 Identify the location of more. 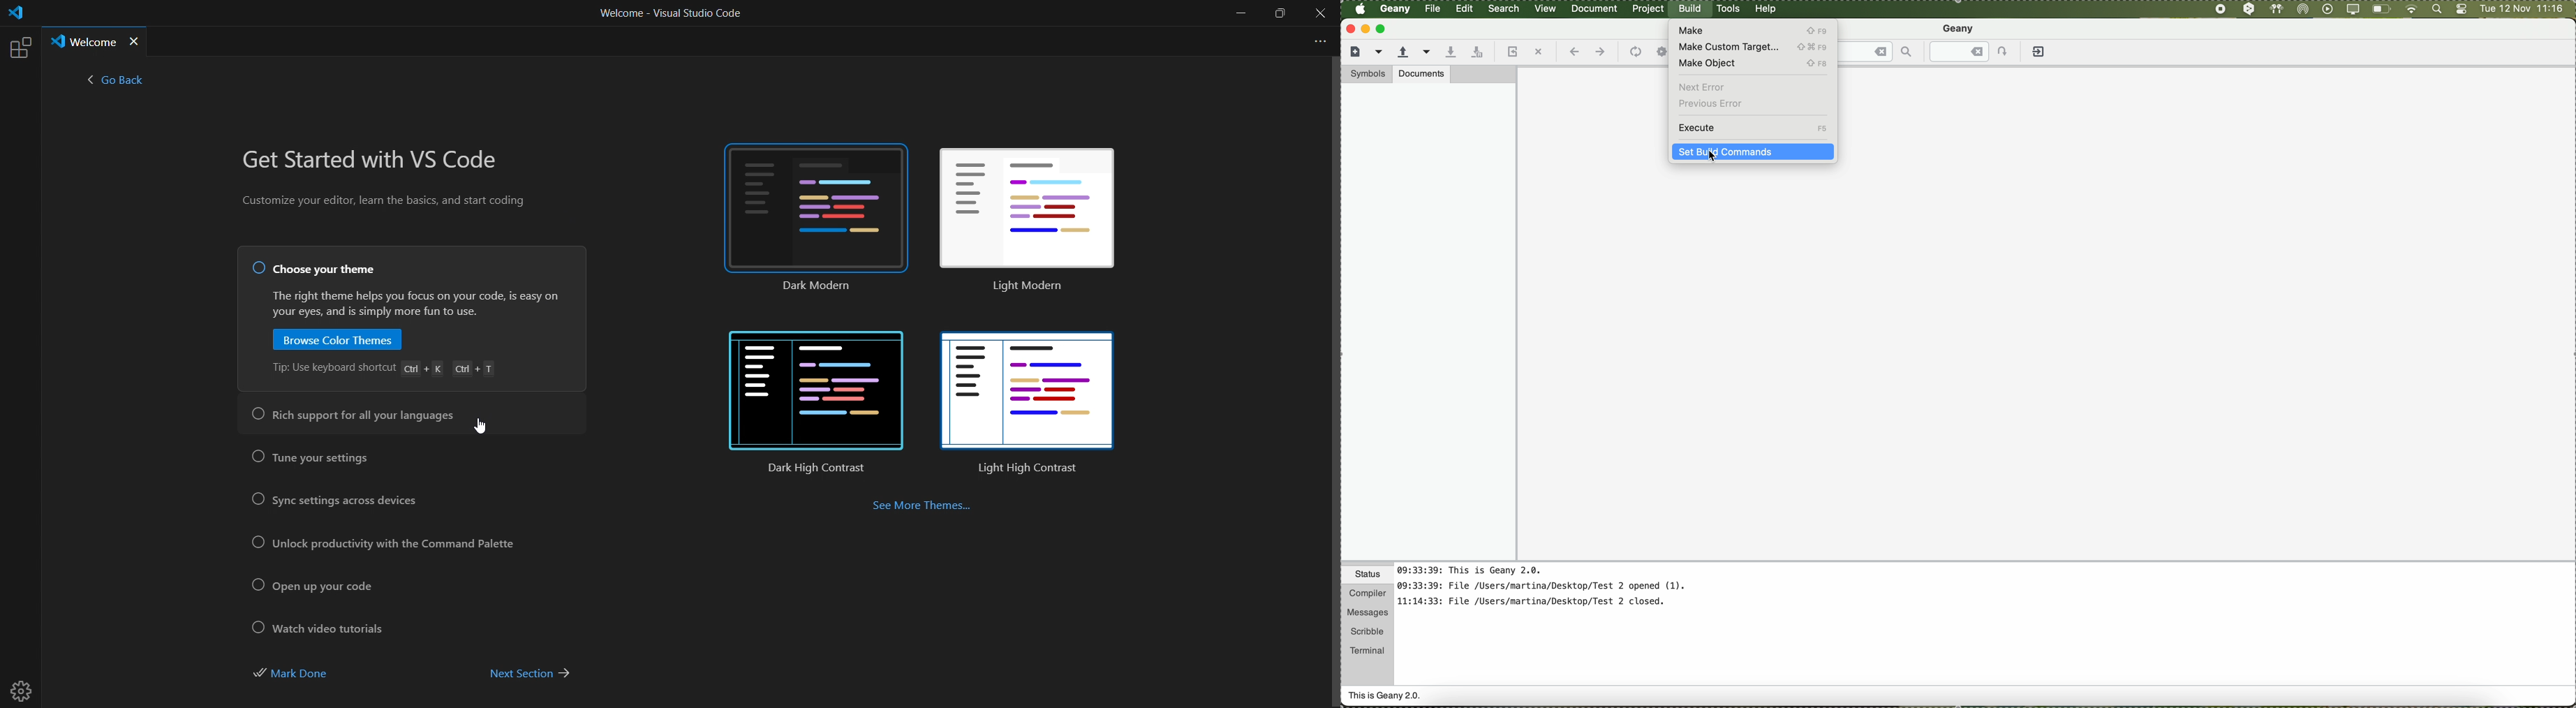
(1317, 40).